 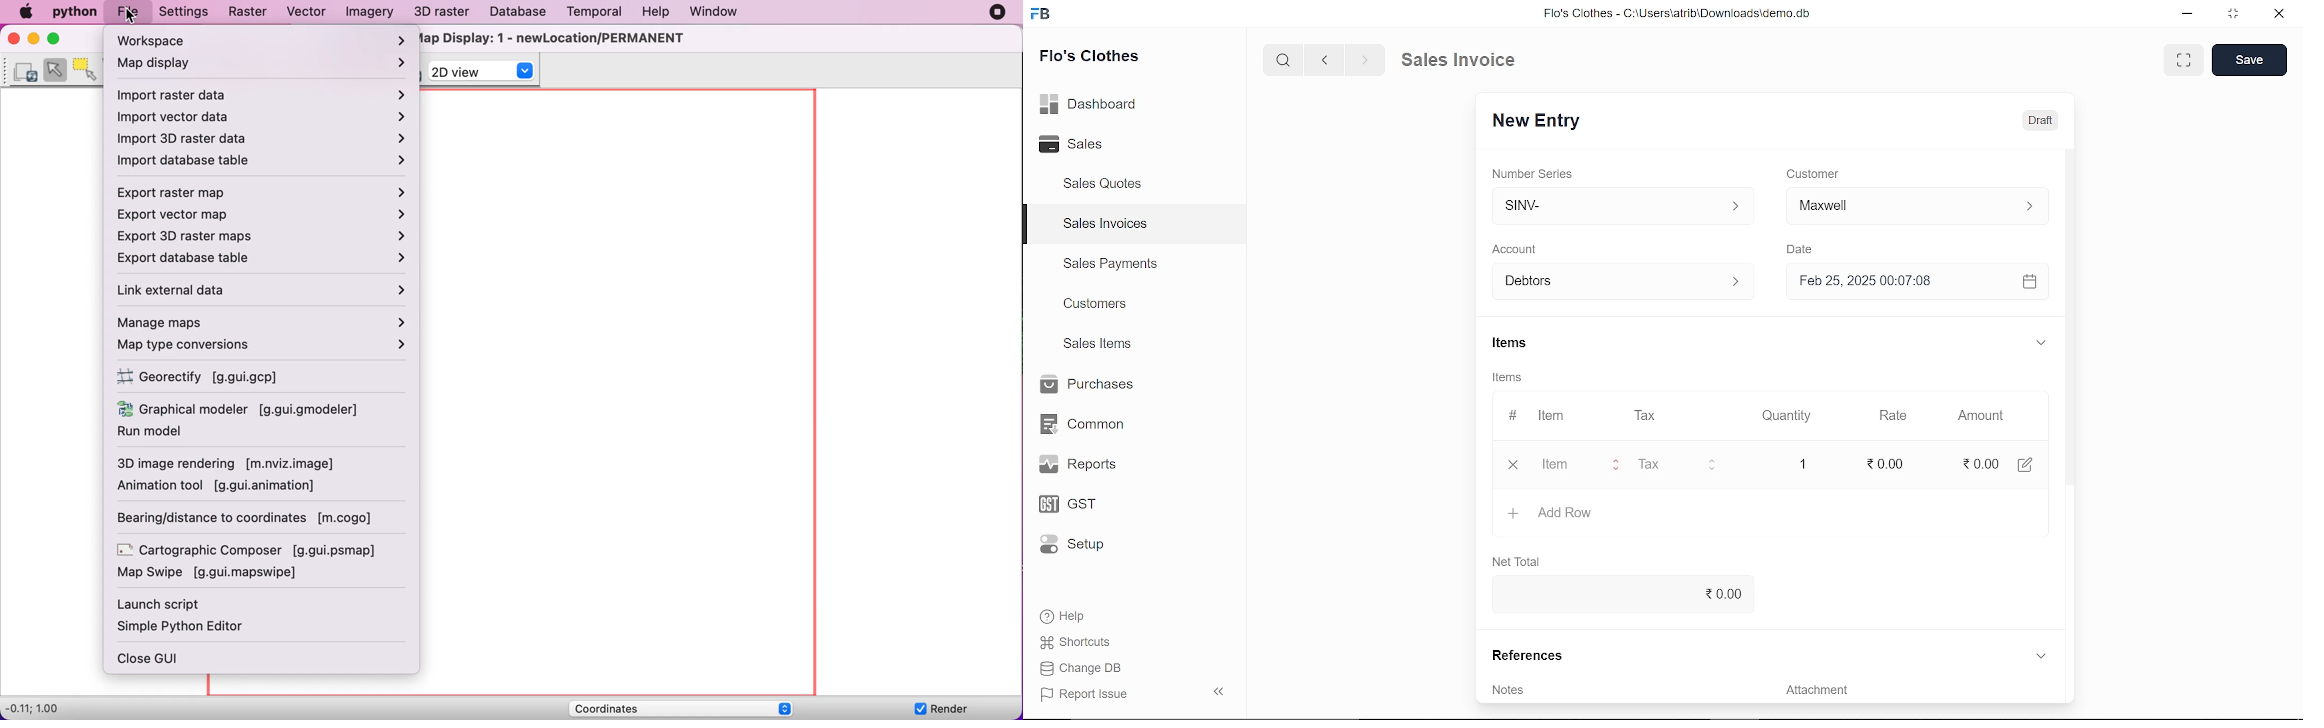 What do you see at coordinates (1538, 122) in the screenshot?
I see `New Entry` at bounding box center [1538, 122].